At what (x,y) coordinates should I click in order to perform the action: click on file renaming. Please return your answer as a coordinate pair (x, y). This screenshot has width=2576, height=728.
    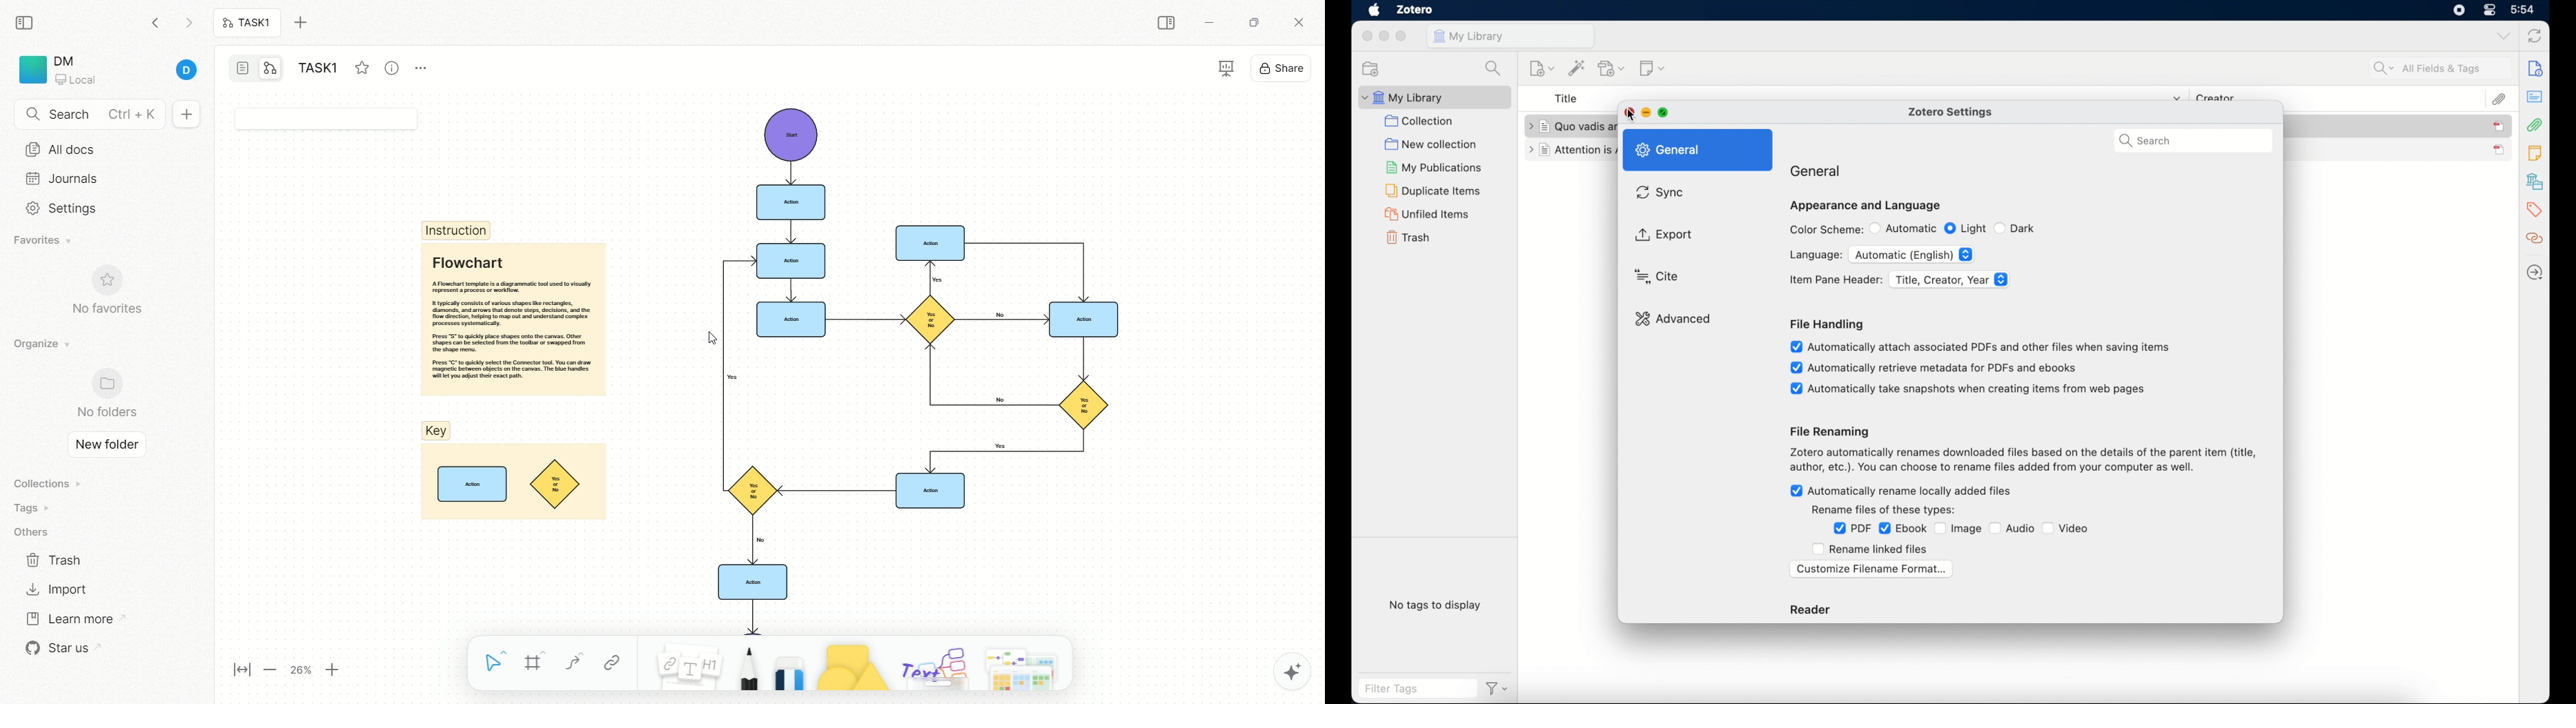
    Looking at the image, I should click on (1831, 432).